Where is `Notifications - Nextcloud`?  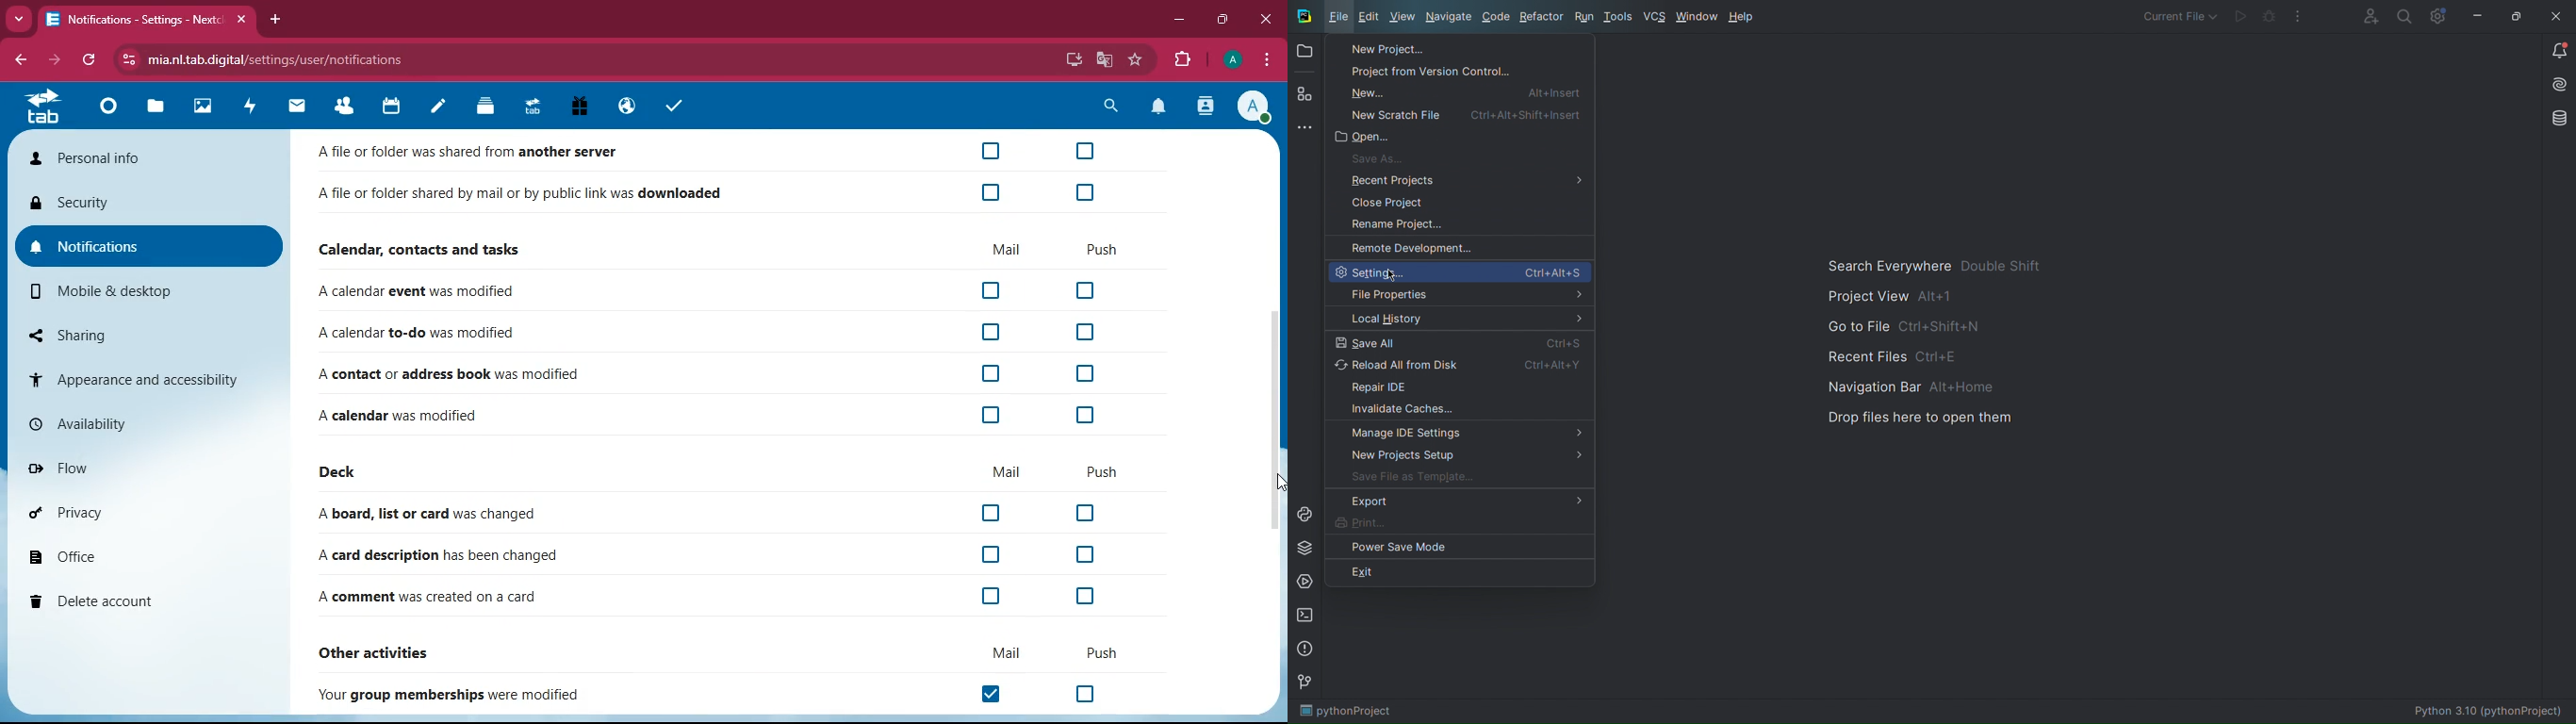 Notifications - Nextcloud is located at coordinates (130, 20).